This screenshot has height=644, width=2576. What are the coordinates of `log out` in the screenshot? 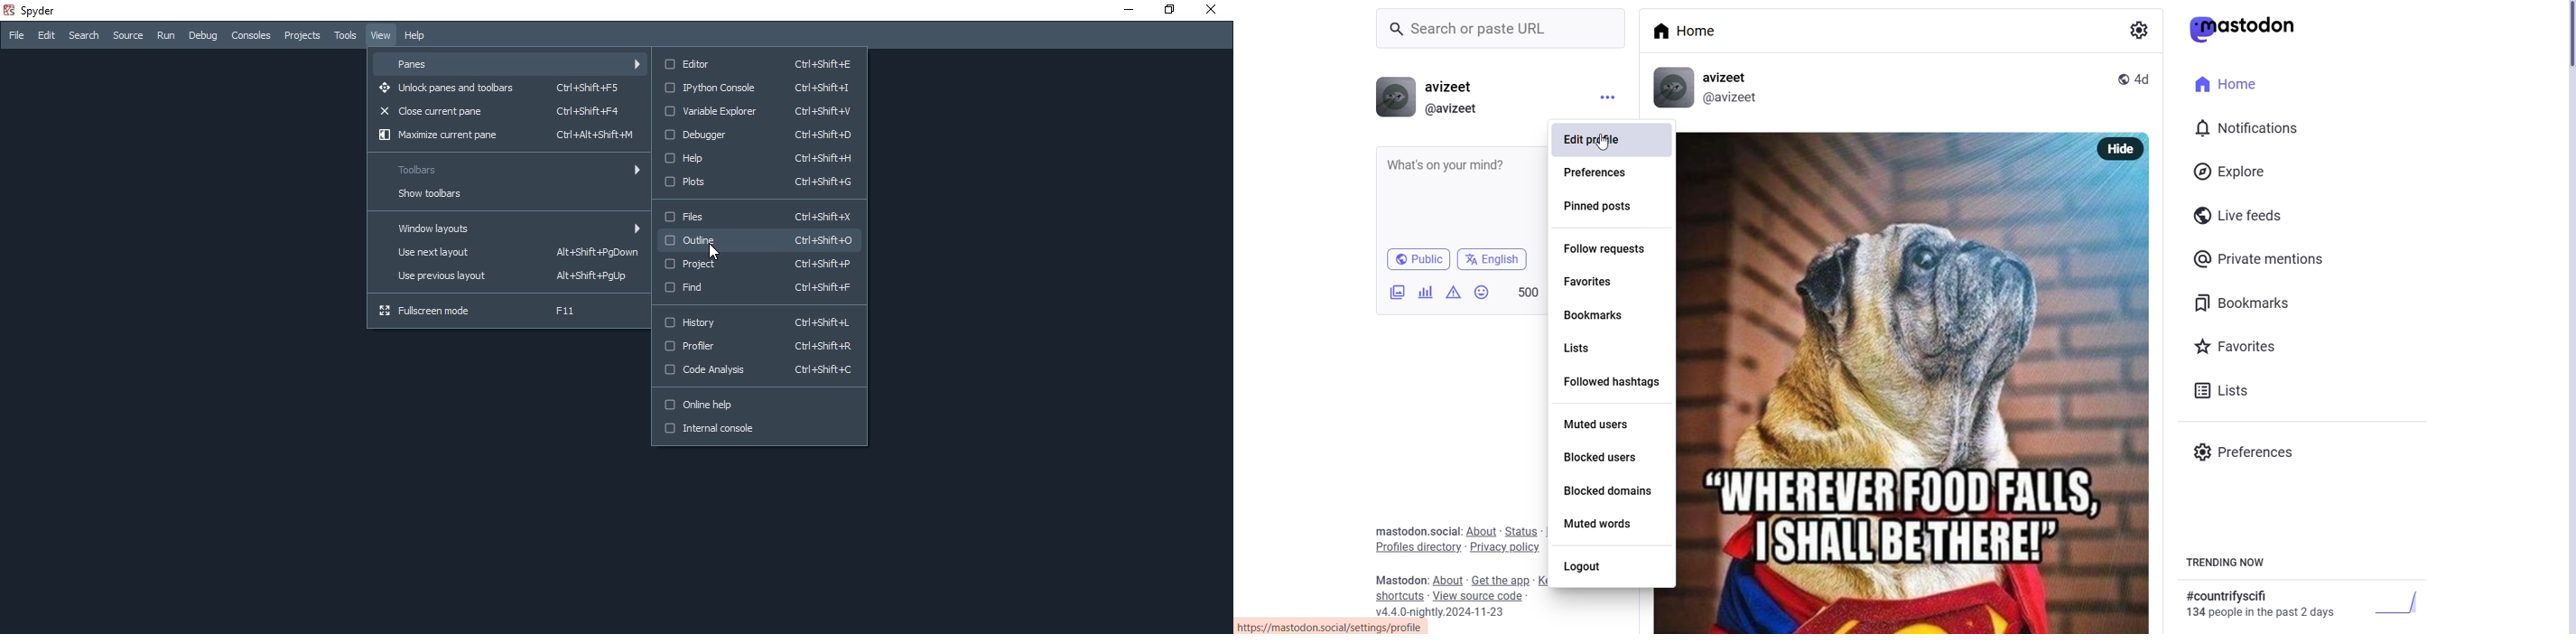 It's located at (1588, 568).